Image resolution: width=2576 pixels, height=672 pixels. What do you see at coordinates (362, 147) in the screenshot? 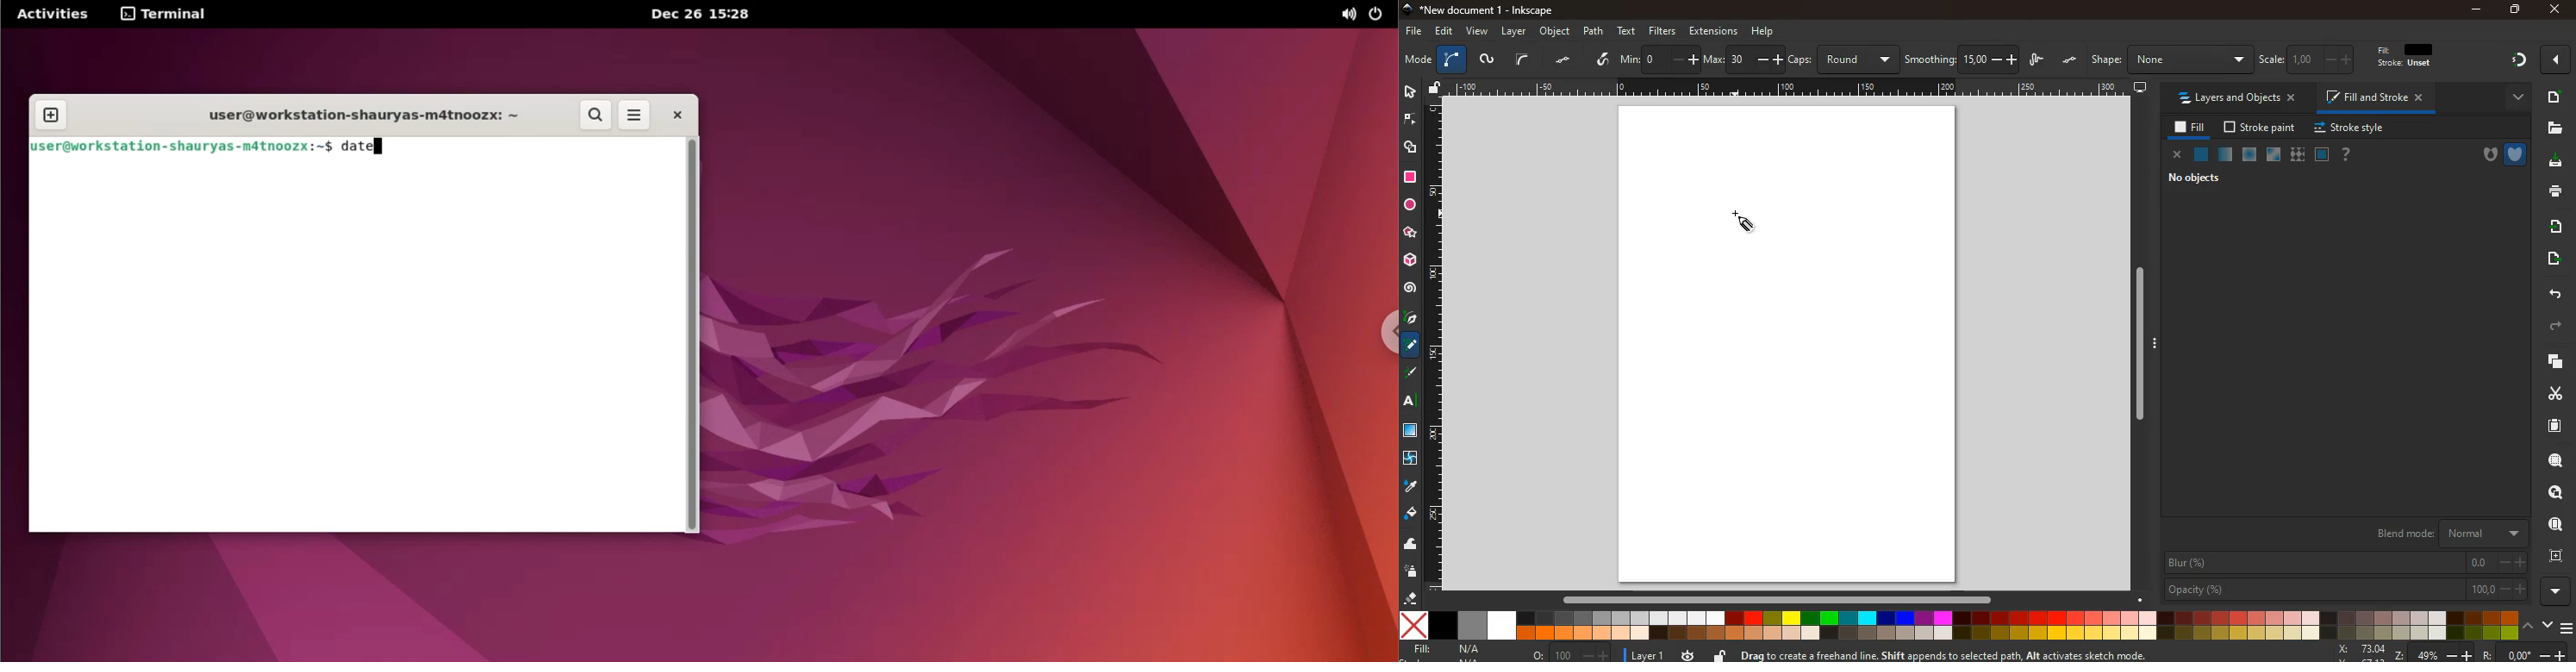
I see `command to view current date and time` at bounding box center [362, 147].